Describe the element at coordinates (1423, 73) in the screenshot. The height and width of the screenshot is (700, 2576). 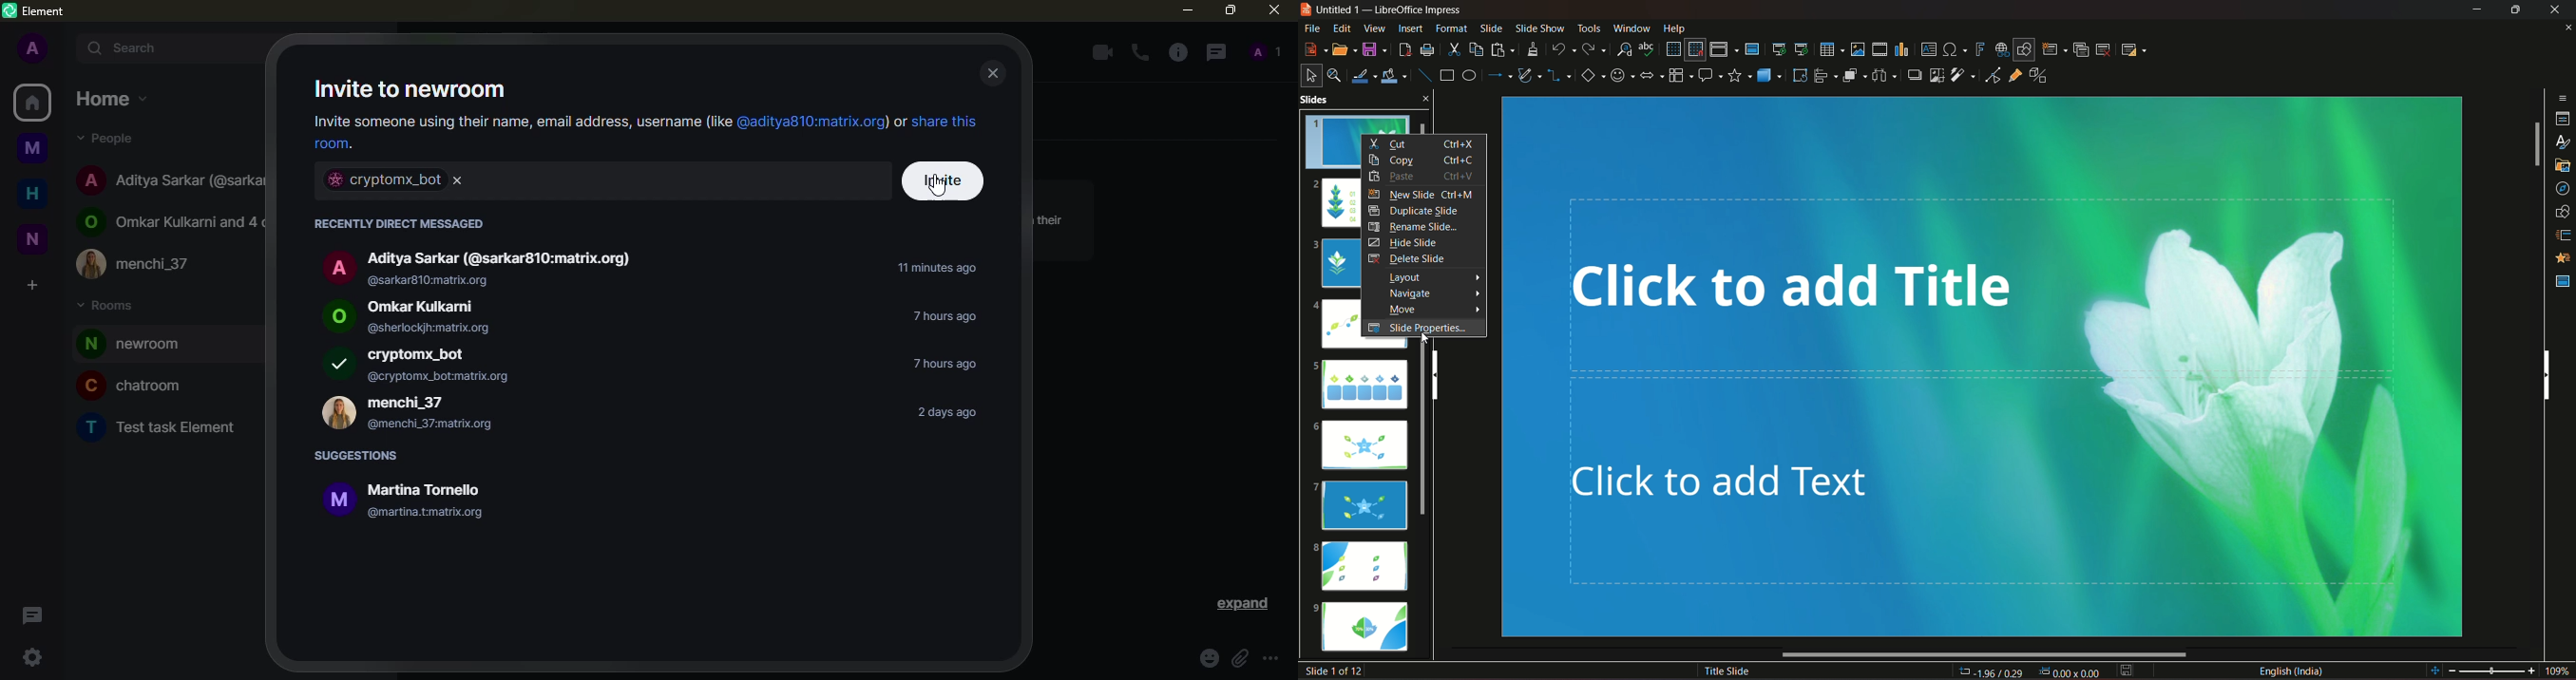
I see `insert line` at that location.